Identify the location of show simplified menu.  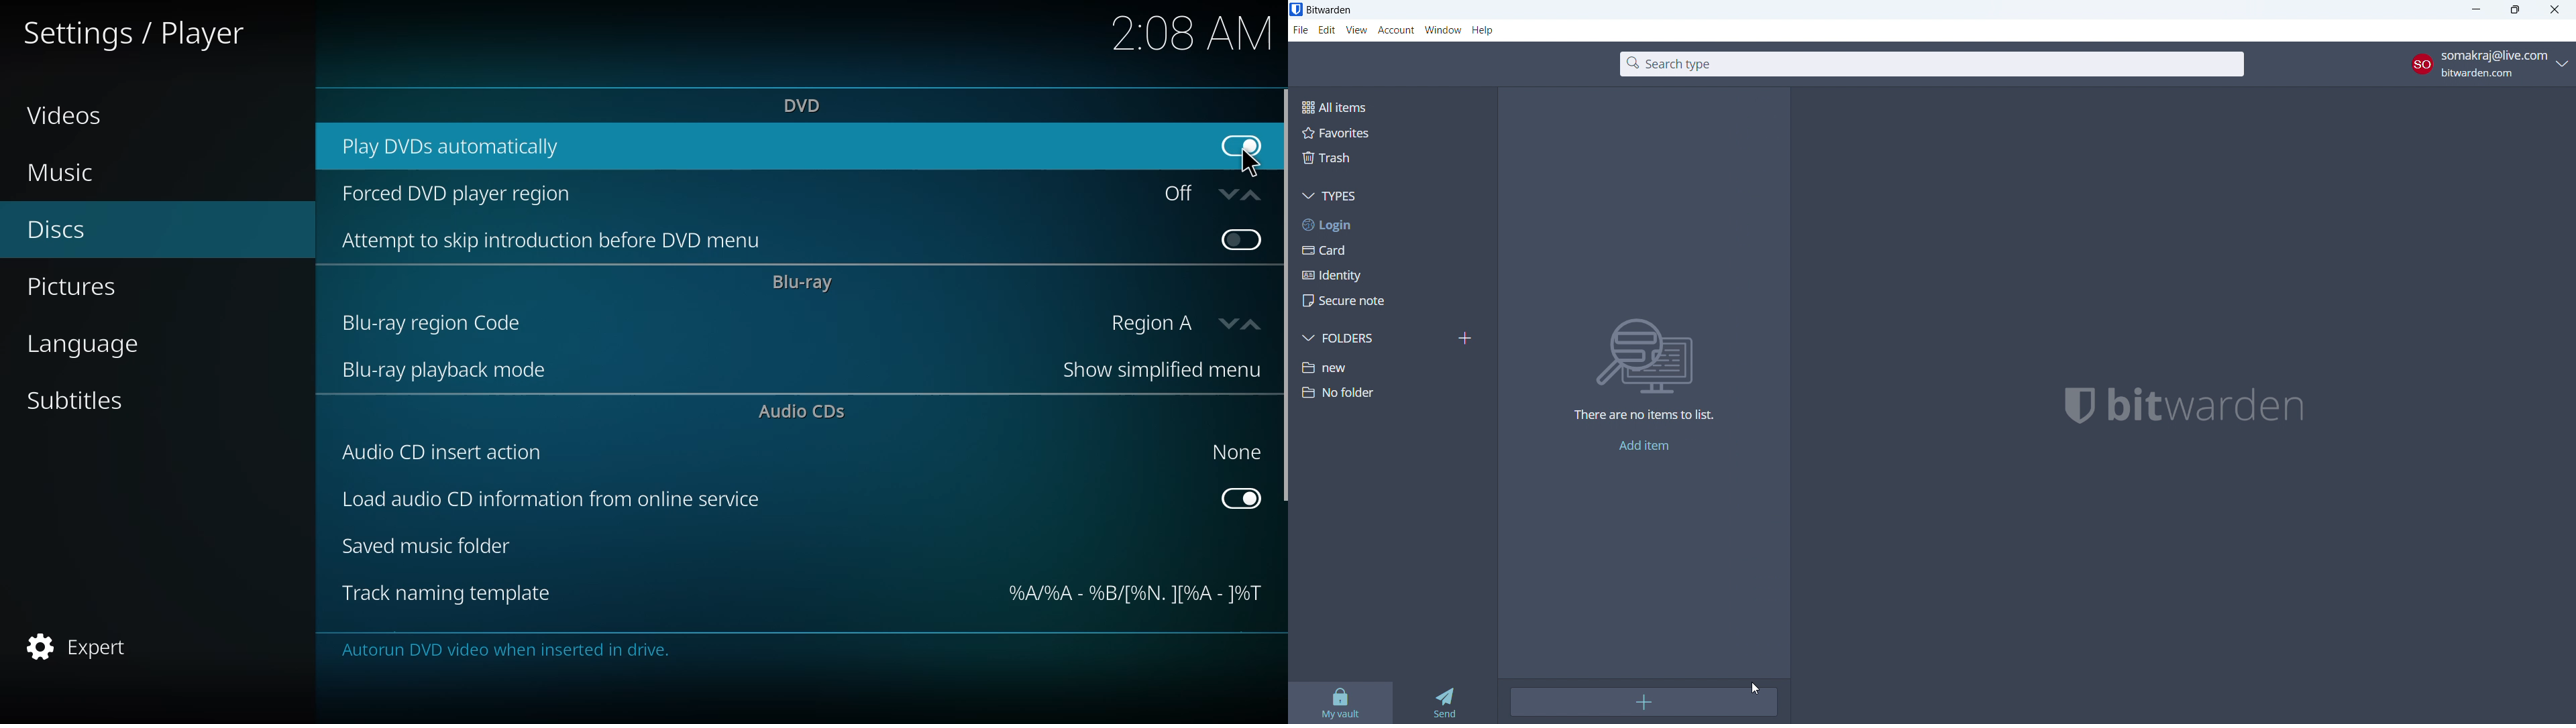
(1152, 372).